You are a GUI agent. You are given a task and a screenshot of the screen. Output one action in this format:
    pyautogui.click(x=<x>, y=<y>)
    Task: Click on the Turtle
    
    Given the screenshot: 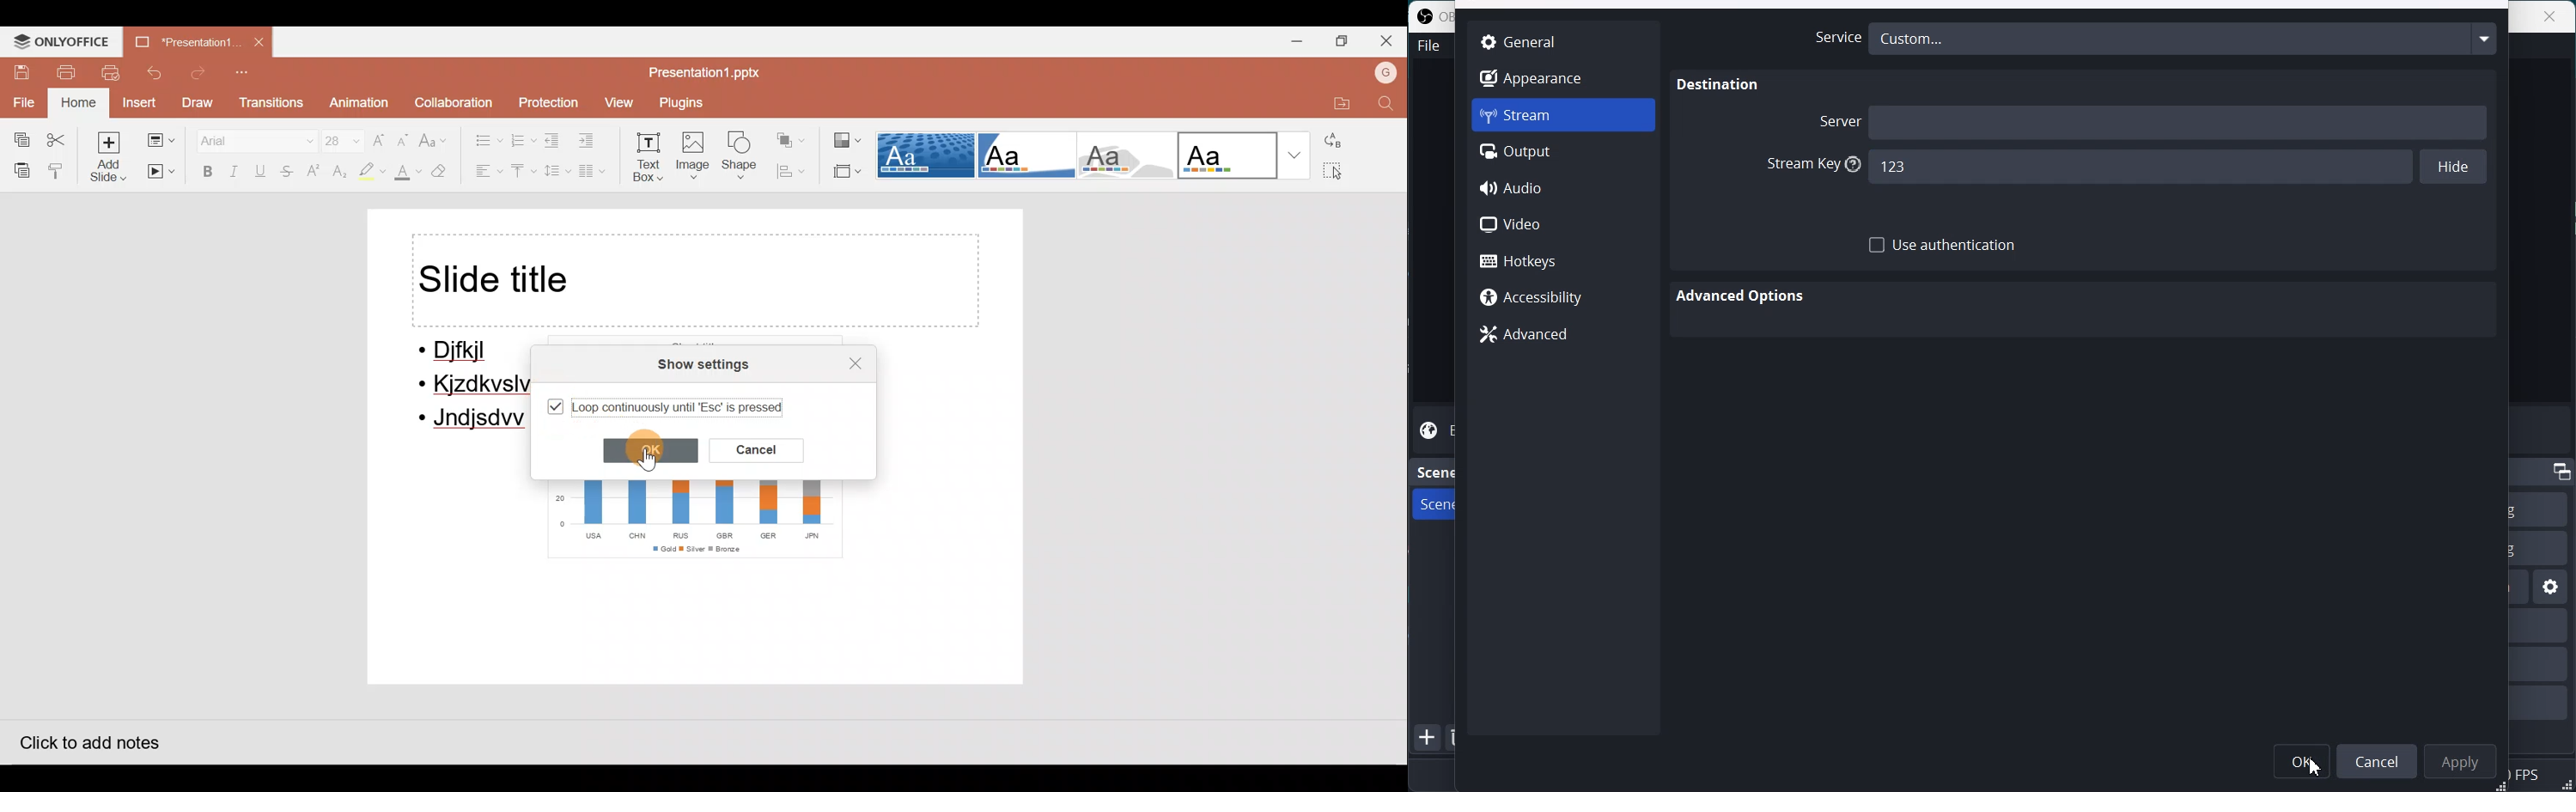 What is the action you would take?
    pyautogui.click(x=1122, y=157)
    